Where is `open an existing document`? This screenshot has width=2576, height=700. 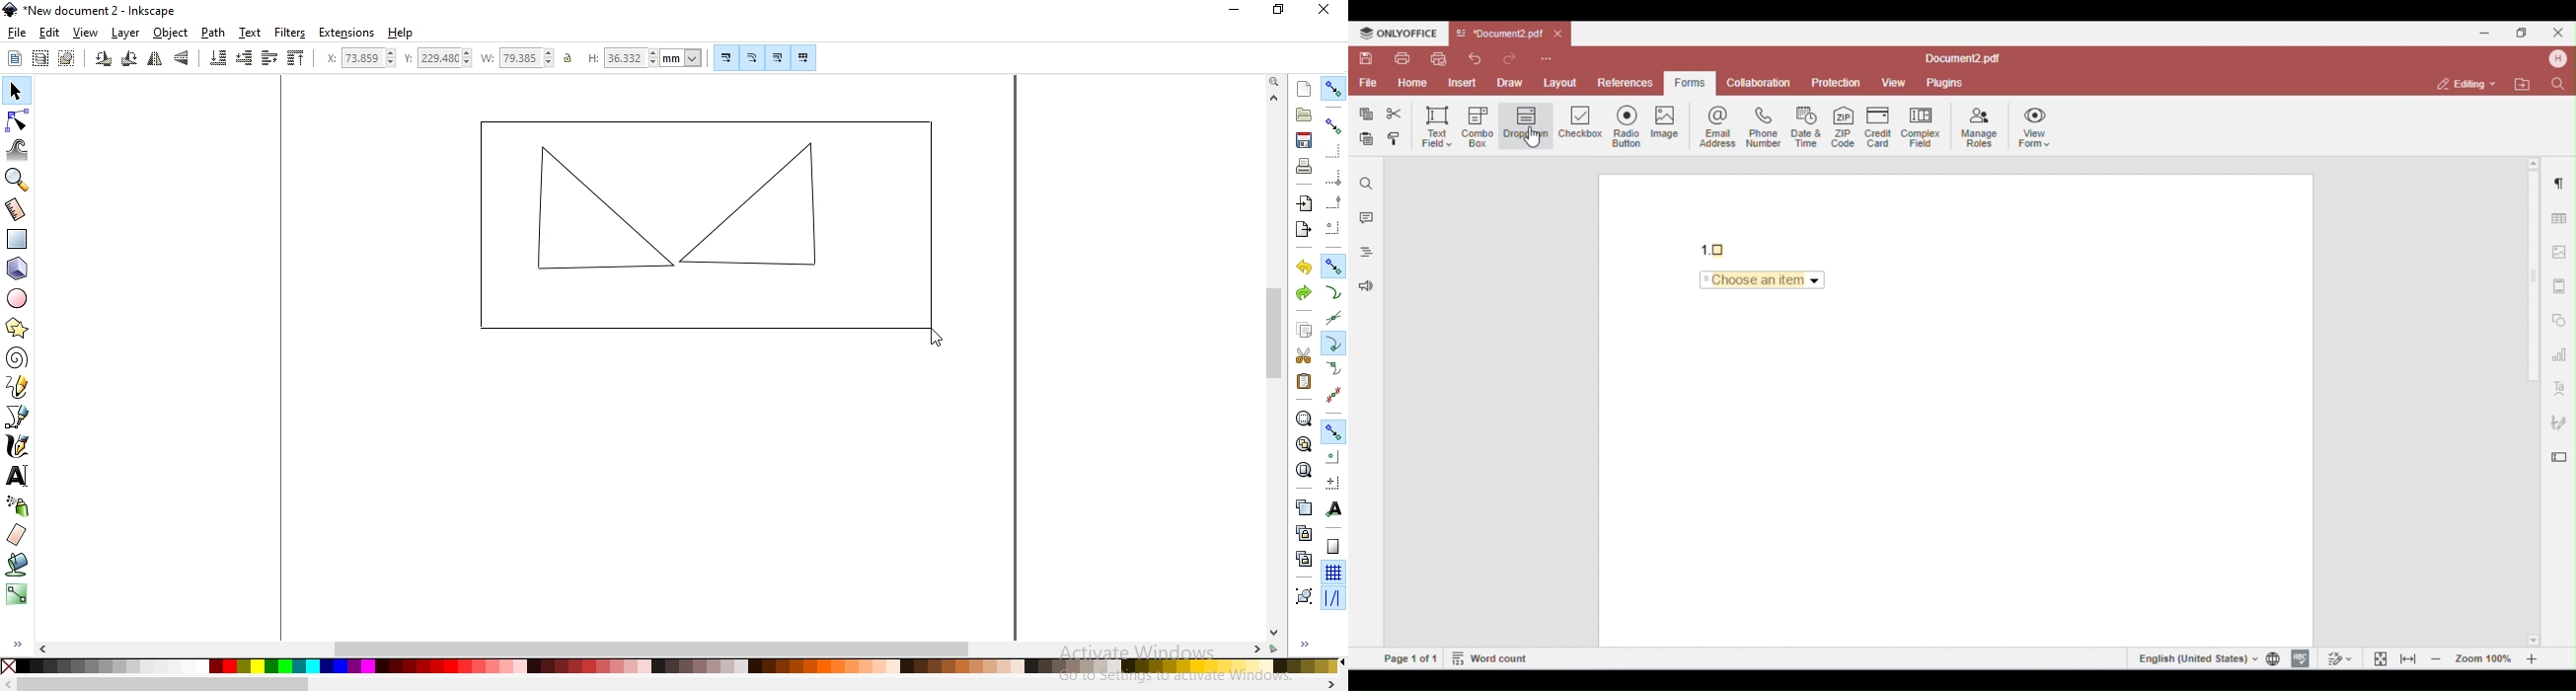
open an existing document is located at coordinates (1304, 115).